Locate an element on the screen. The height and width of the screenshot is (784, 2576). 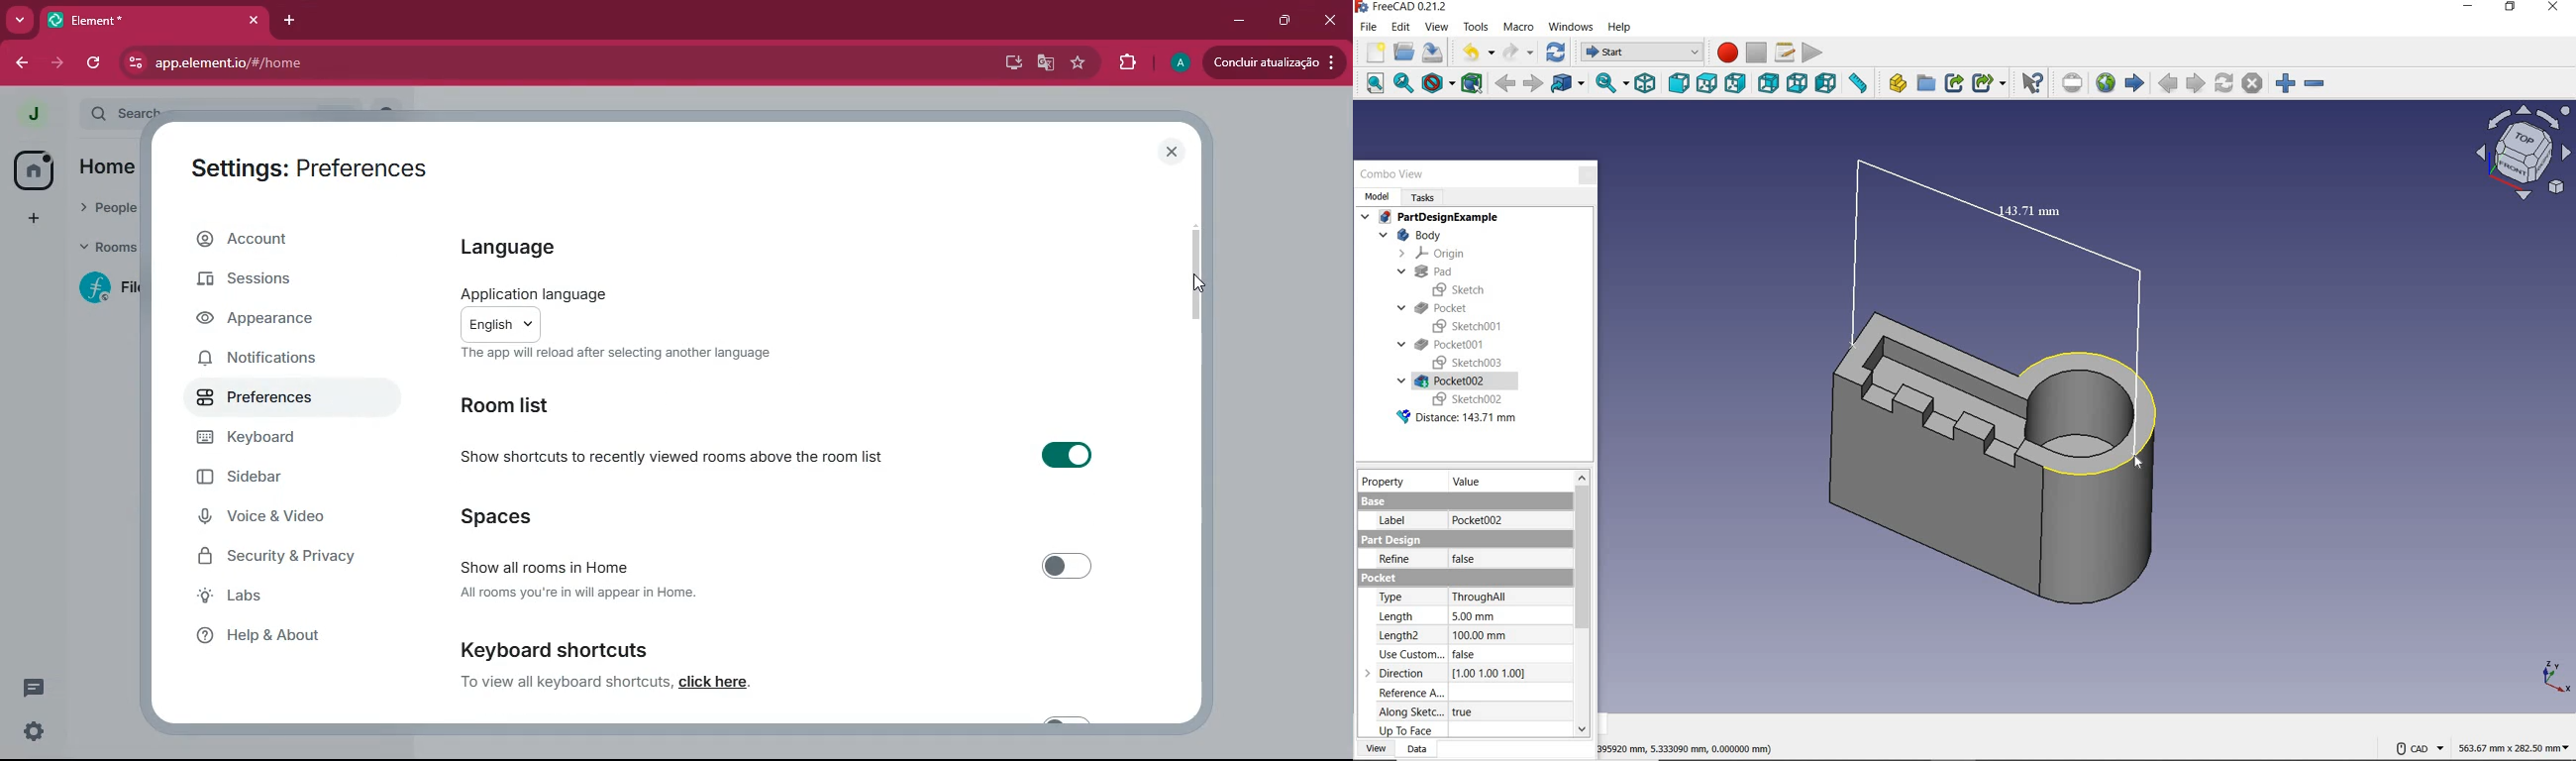
url is located at coordinates (350, 63).